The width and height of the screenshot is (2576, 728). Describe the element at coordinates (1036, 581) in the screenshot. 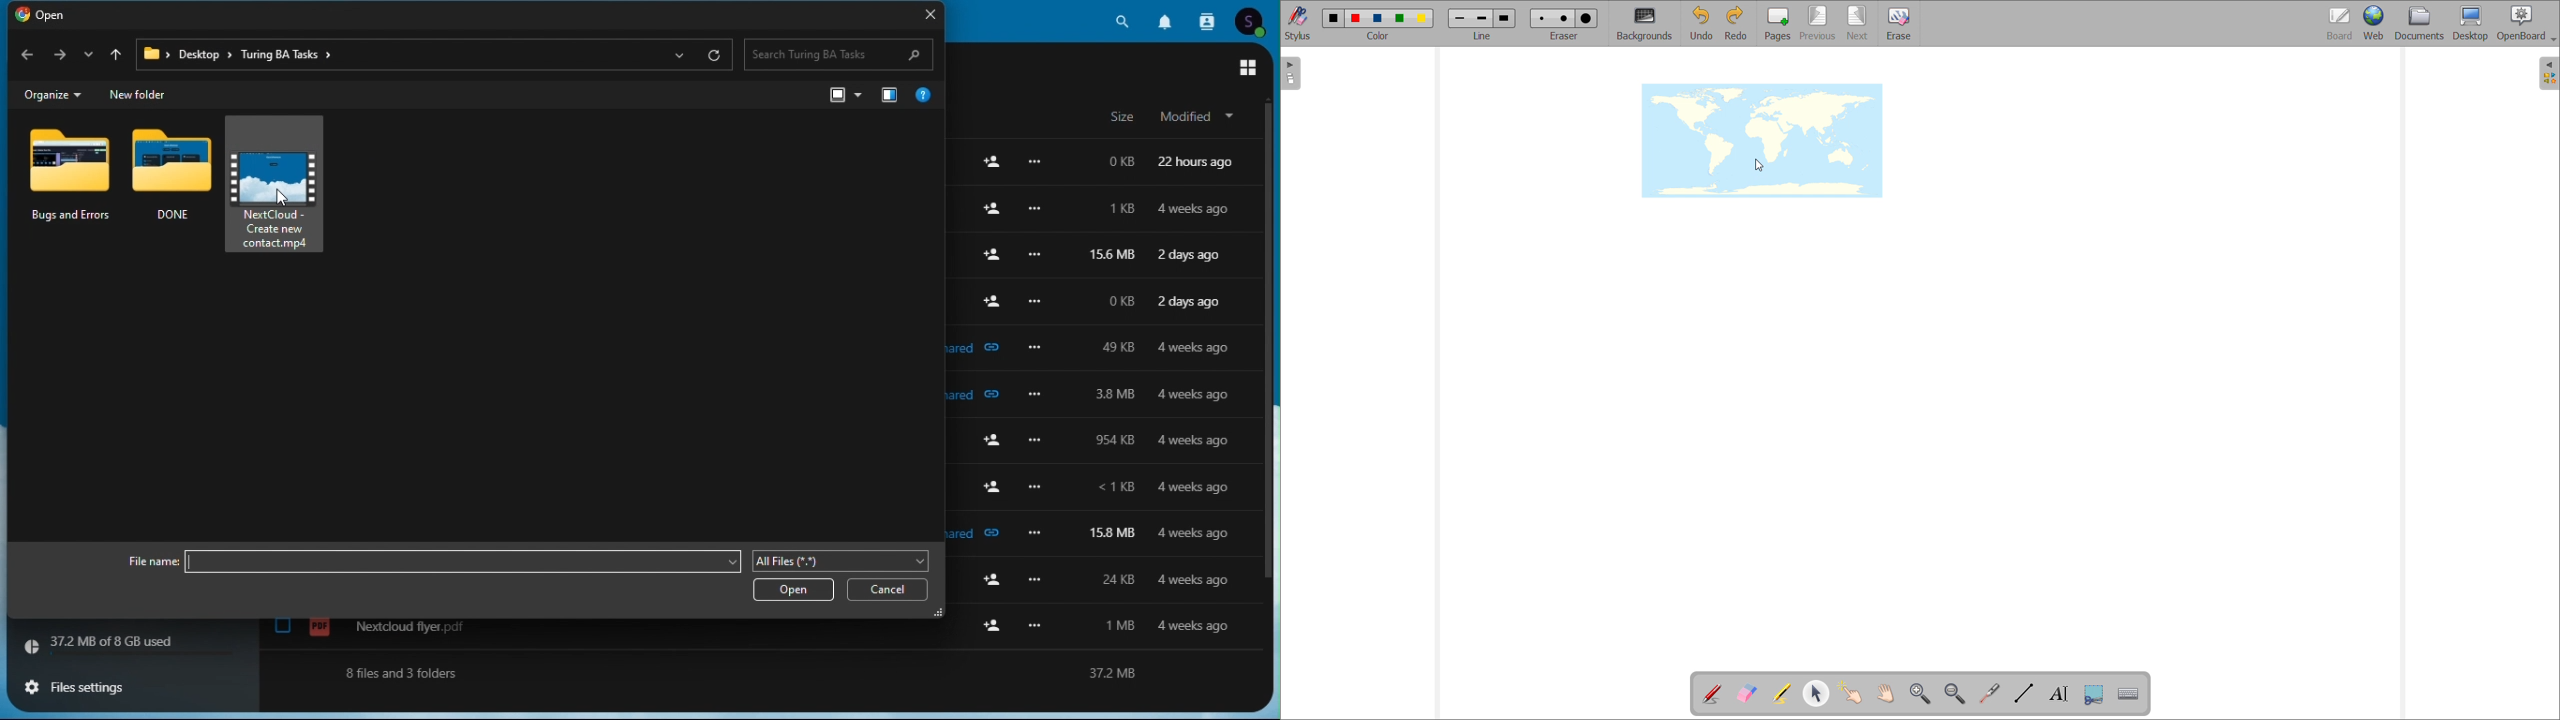

I see `more options` at that location.